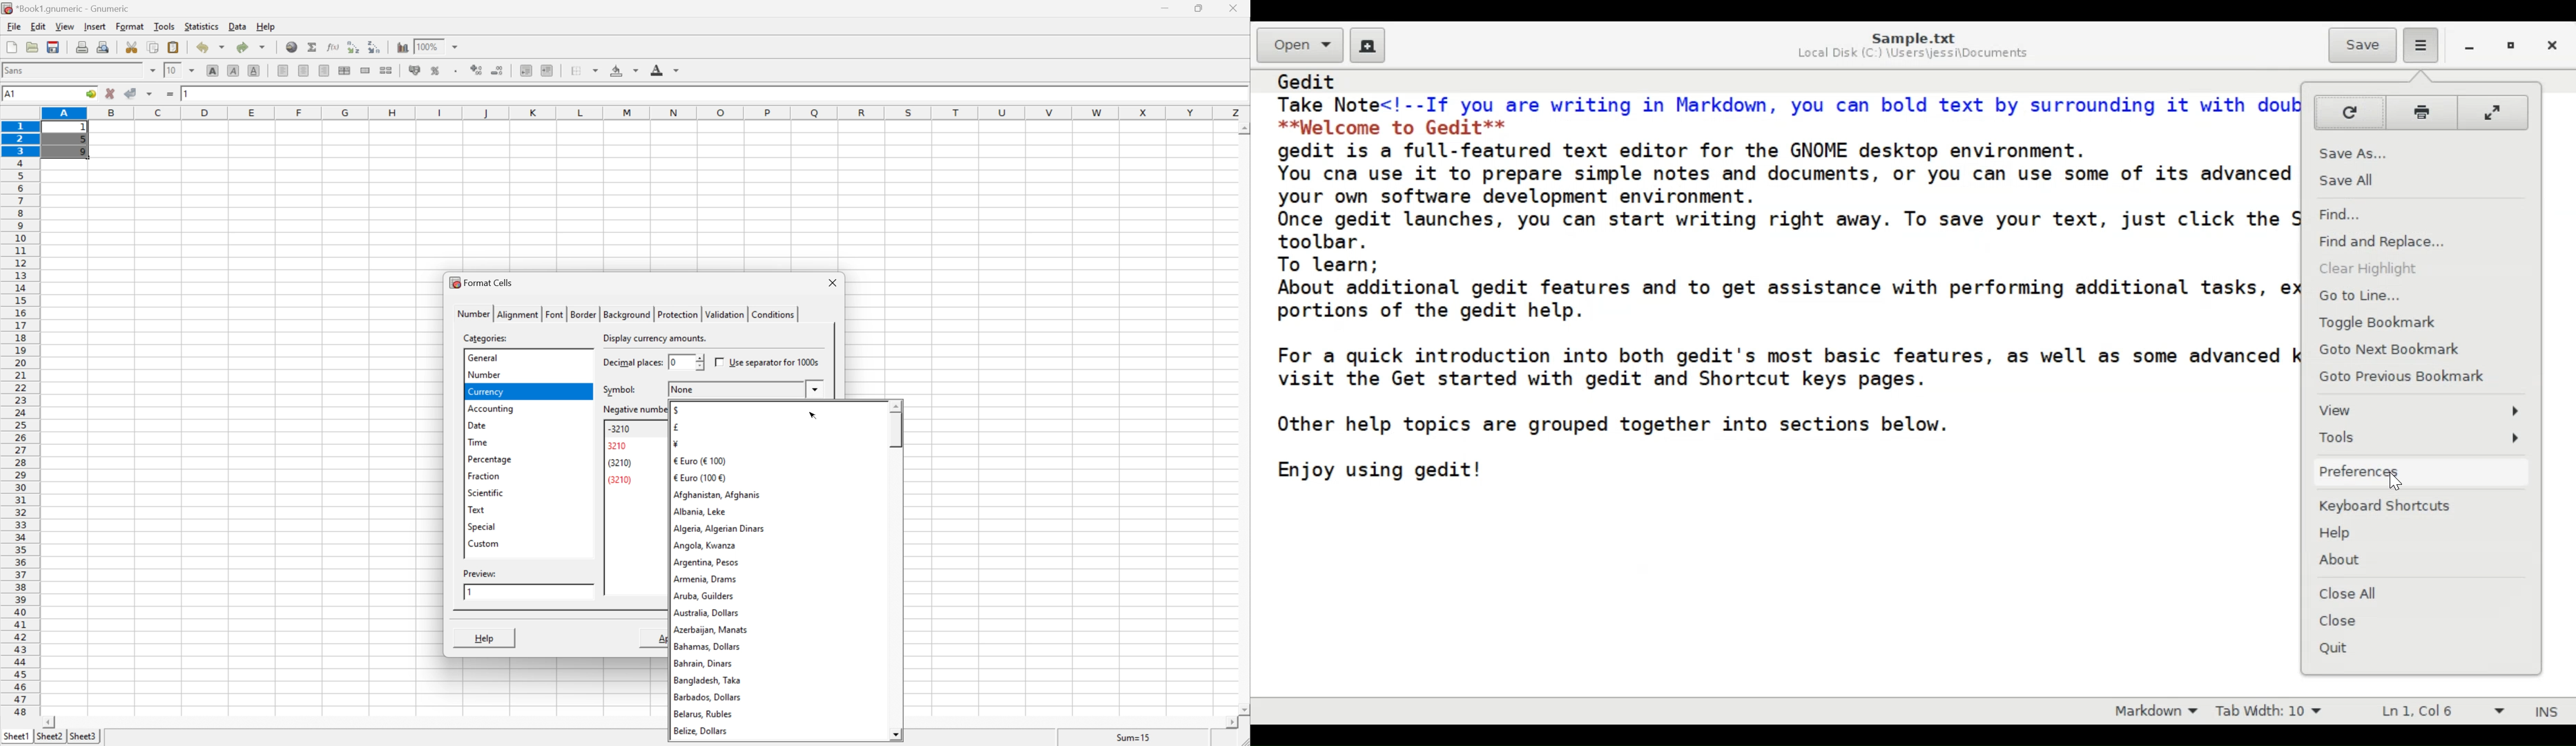 The width and height of the screenshot is (2576, 756). What do you see at coordinates (623, 480) in the screenshot?
I see `(3210)` at bounding box center [623, 480].